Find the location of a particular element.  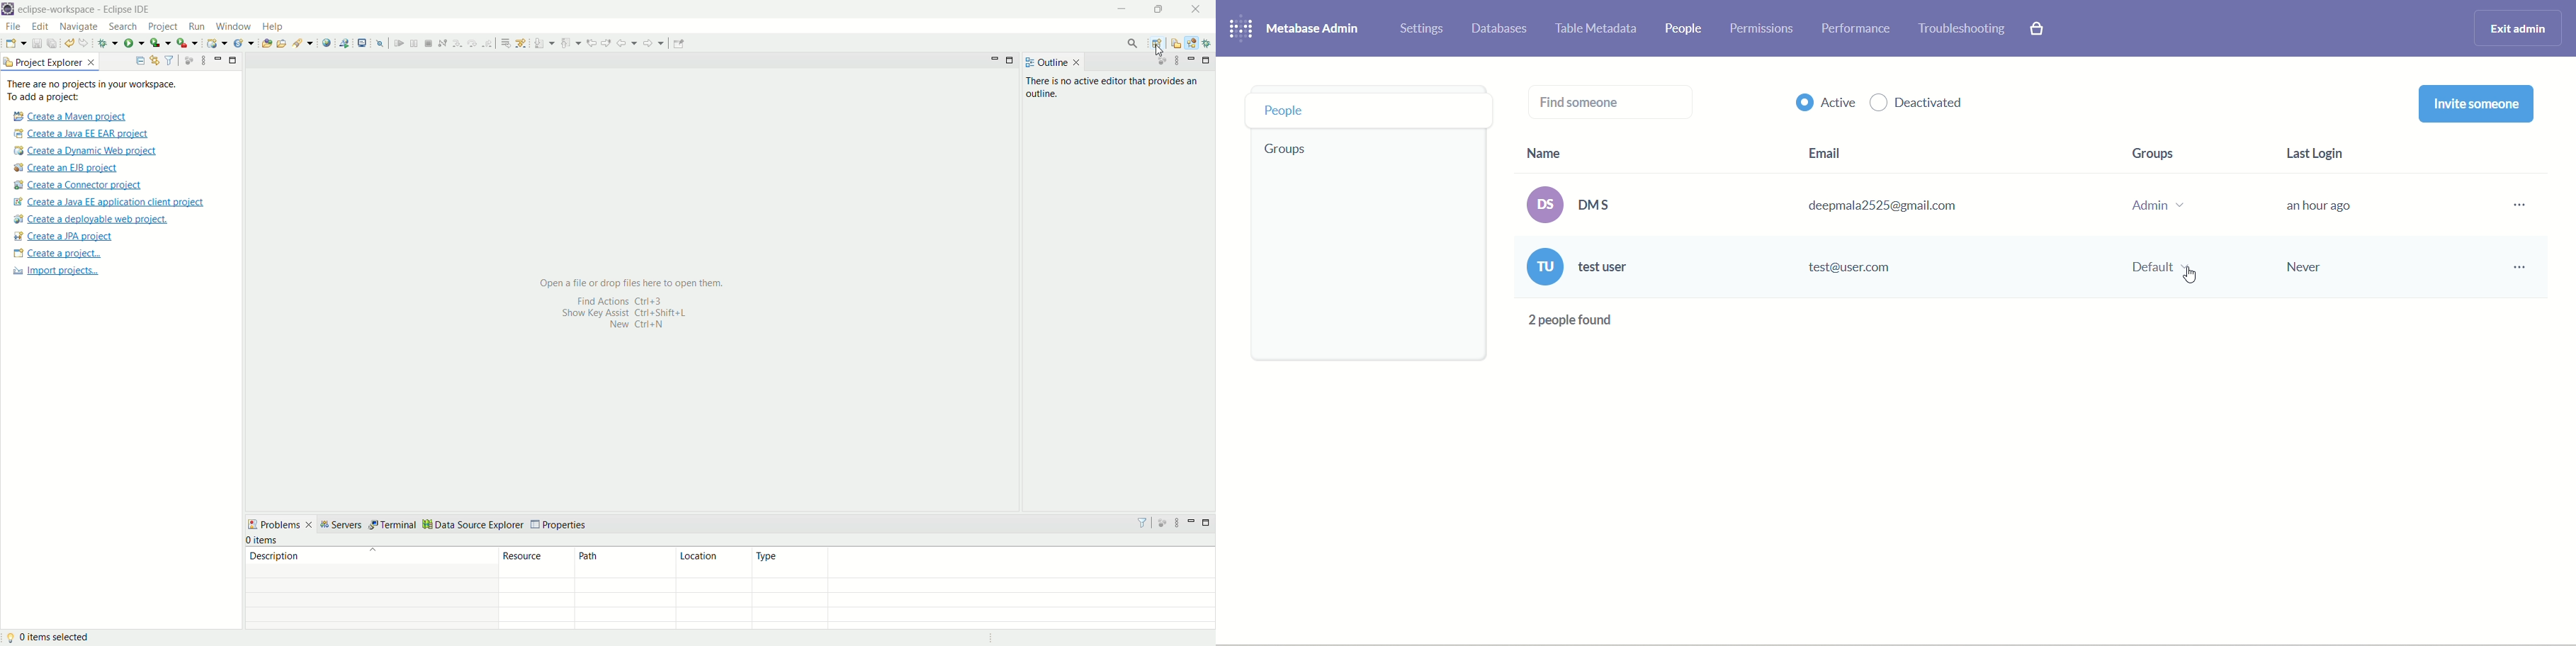

search is located at coordinates (302, 43).